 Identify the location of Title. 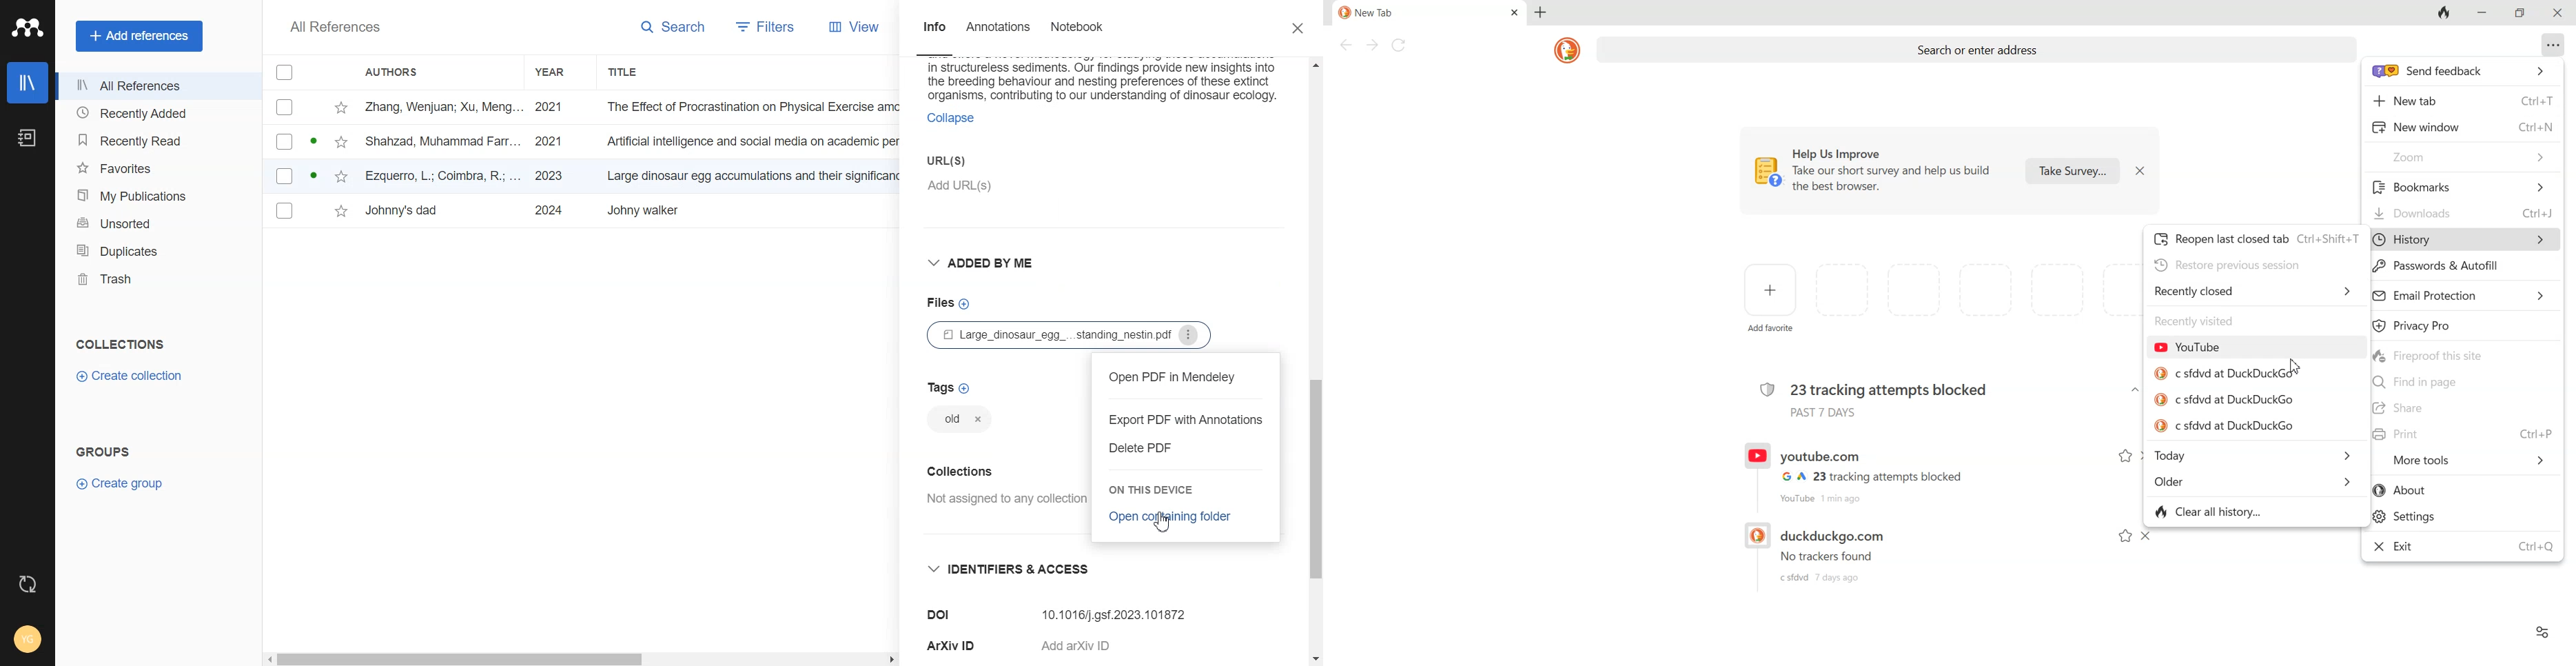
(743, 210).